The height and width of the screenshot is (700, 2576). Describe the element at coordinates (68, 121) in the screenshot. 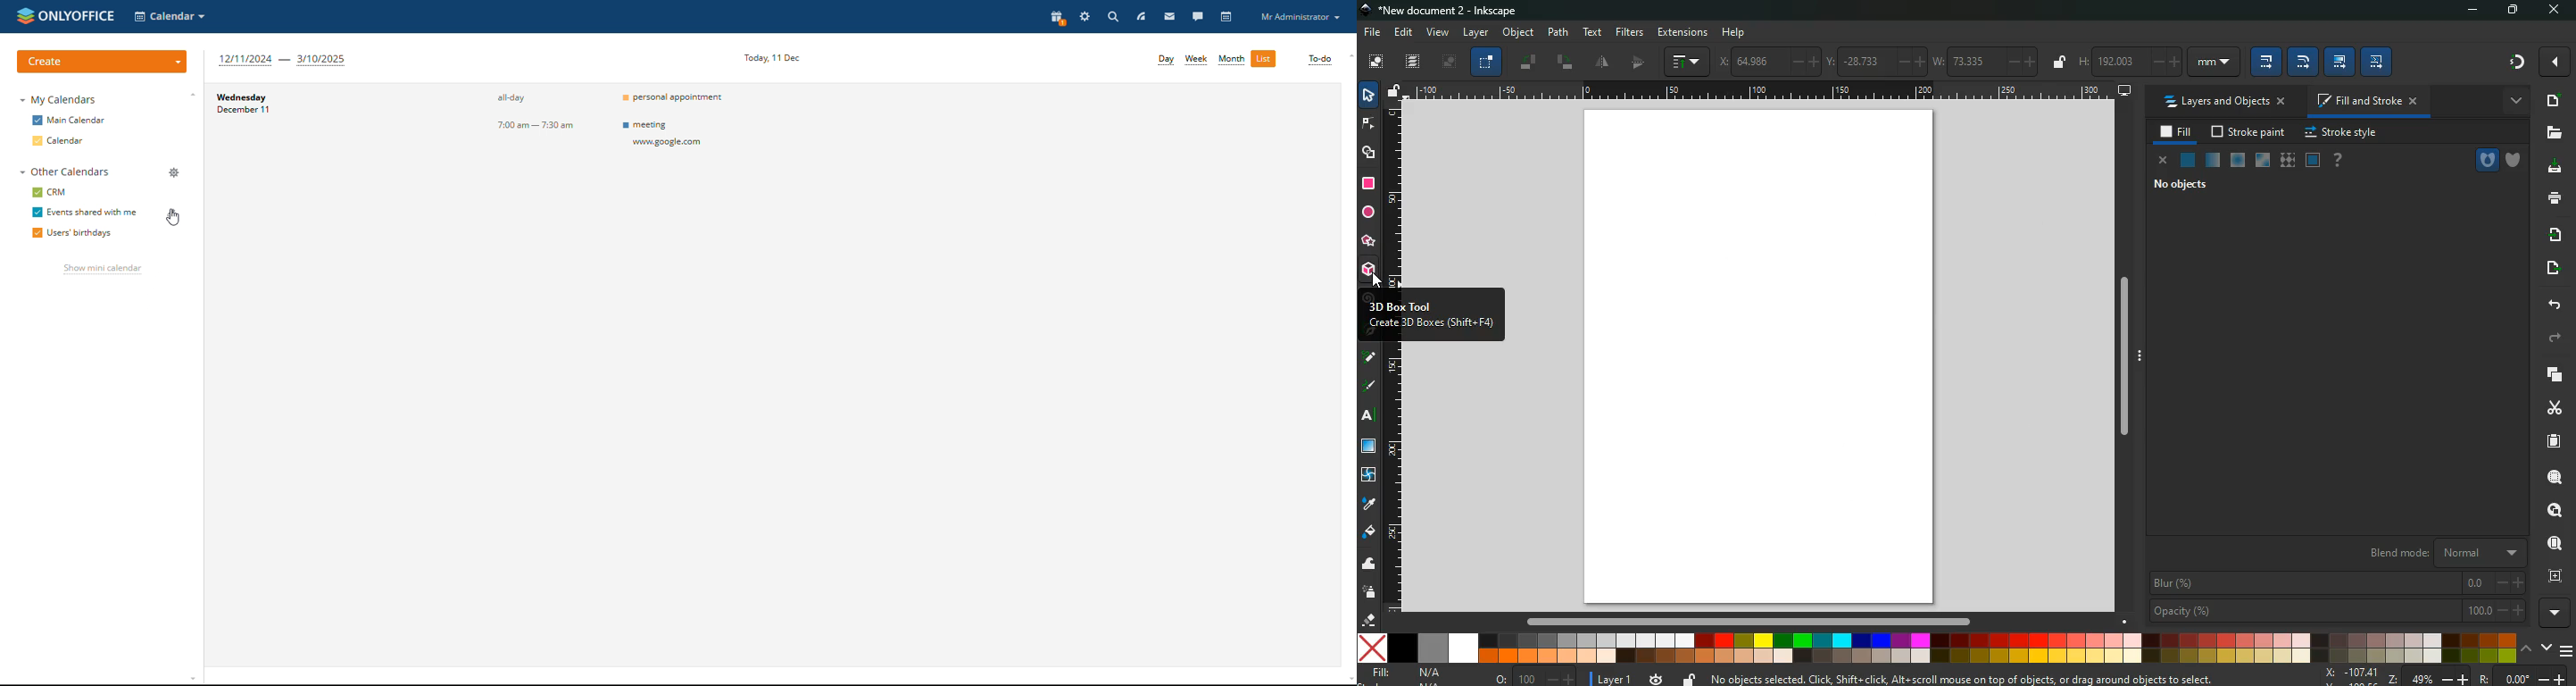

I see `main calendar` at that location.